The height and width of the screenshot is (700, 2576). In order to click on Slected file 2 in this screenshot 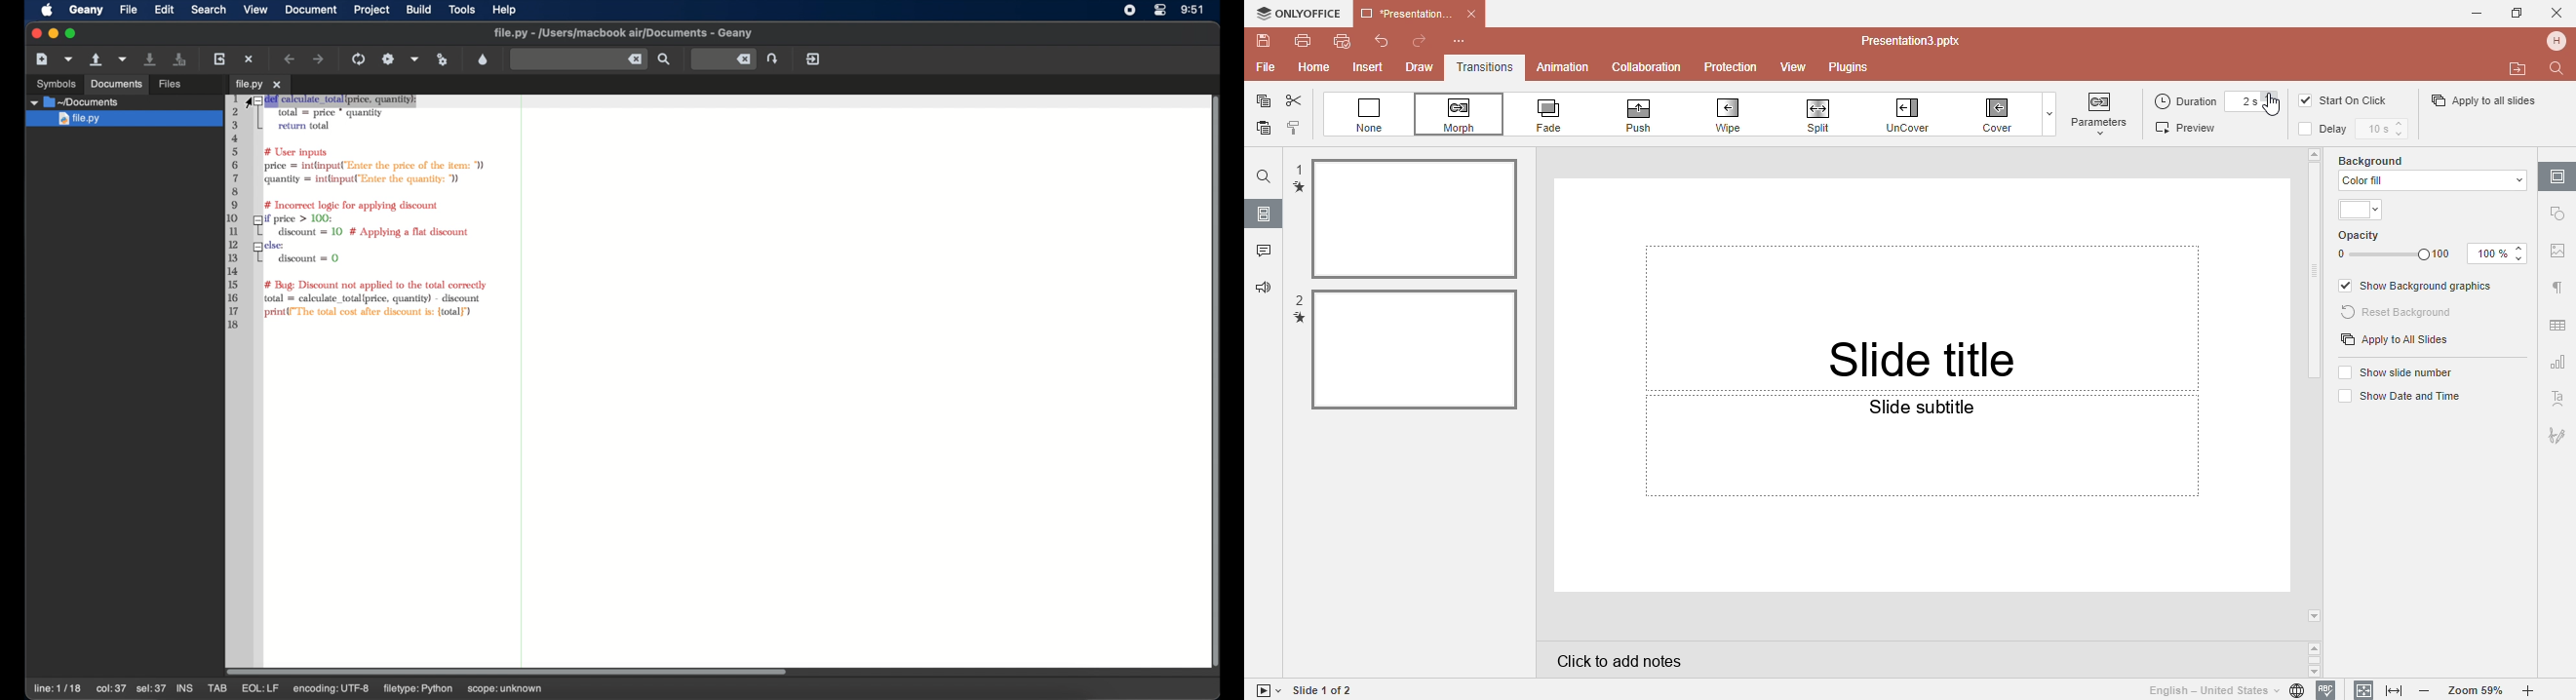, I will do `click(1415, 349)`.